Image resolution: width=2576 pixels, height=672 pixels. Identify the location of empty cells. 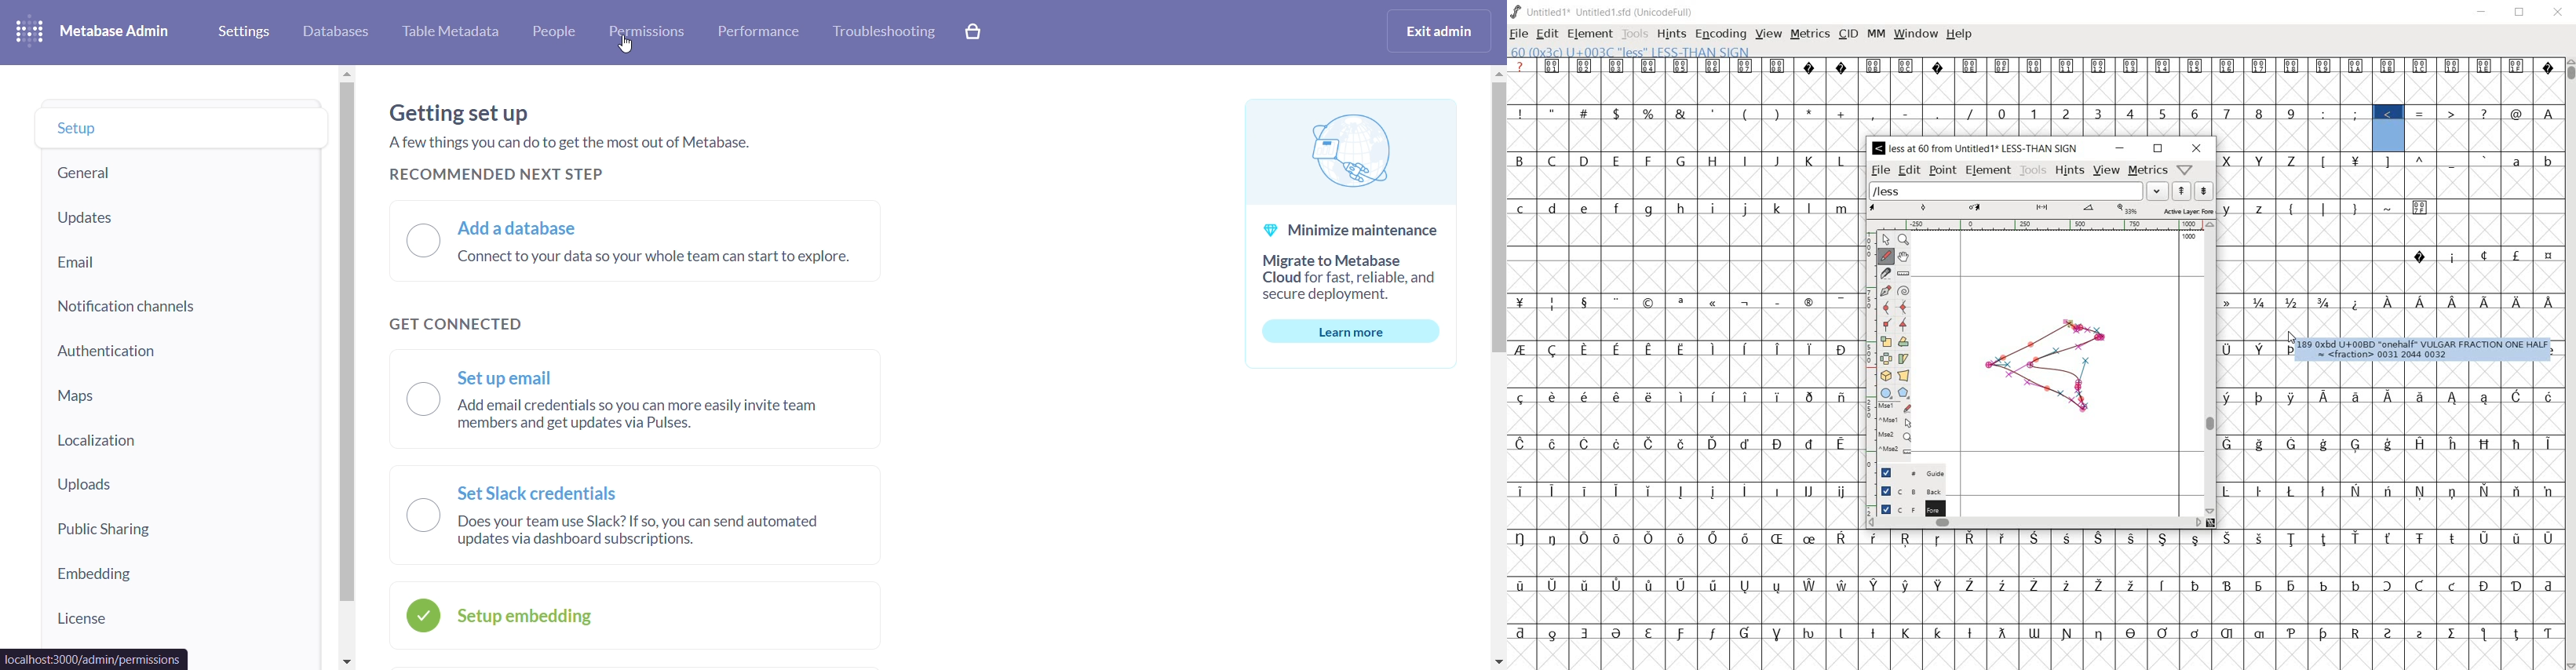
(2294, 135).